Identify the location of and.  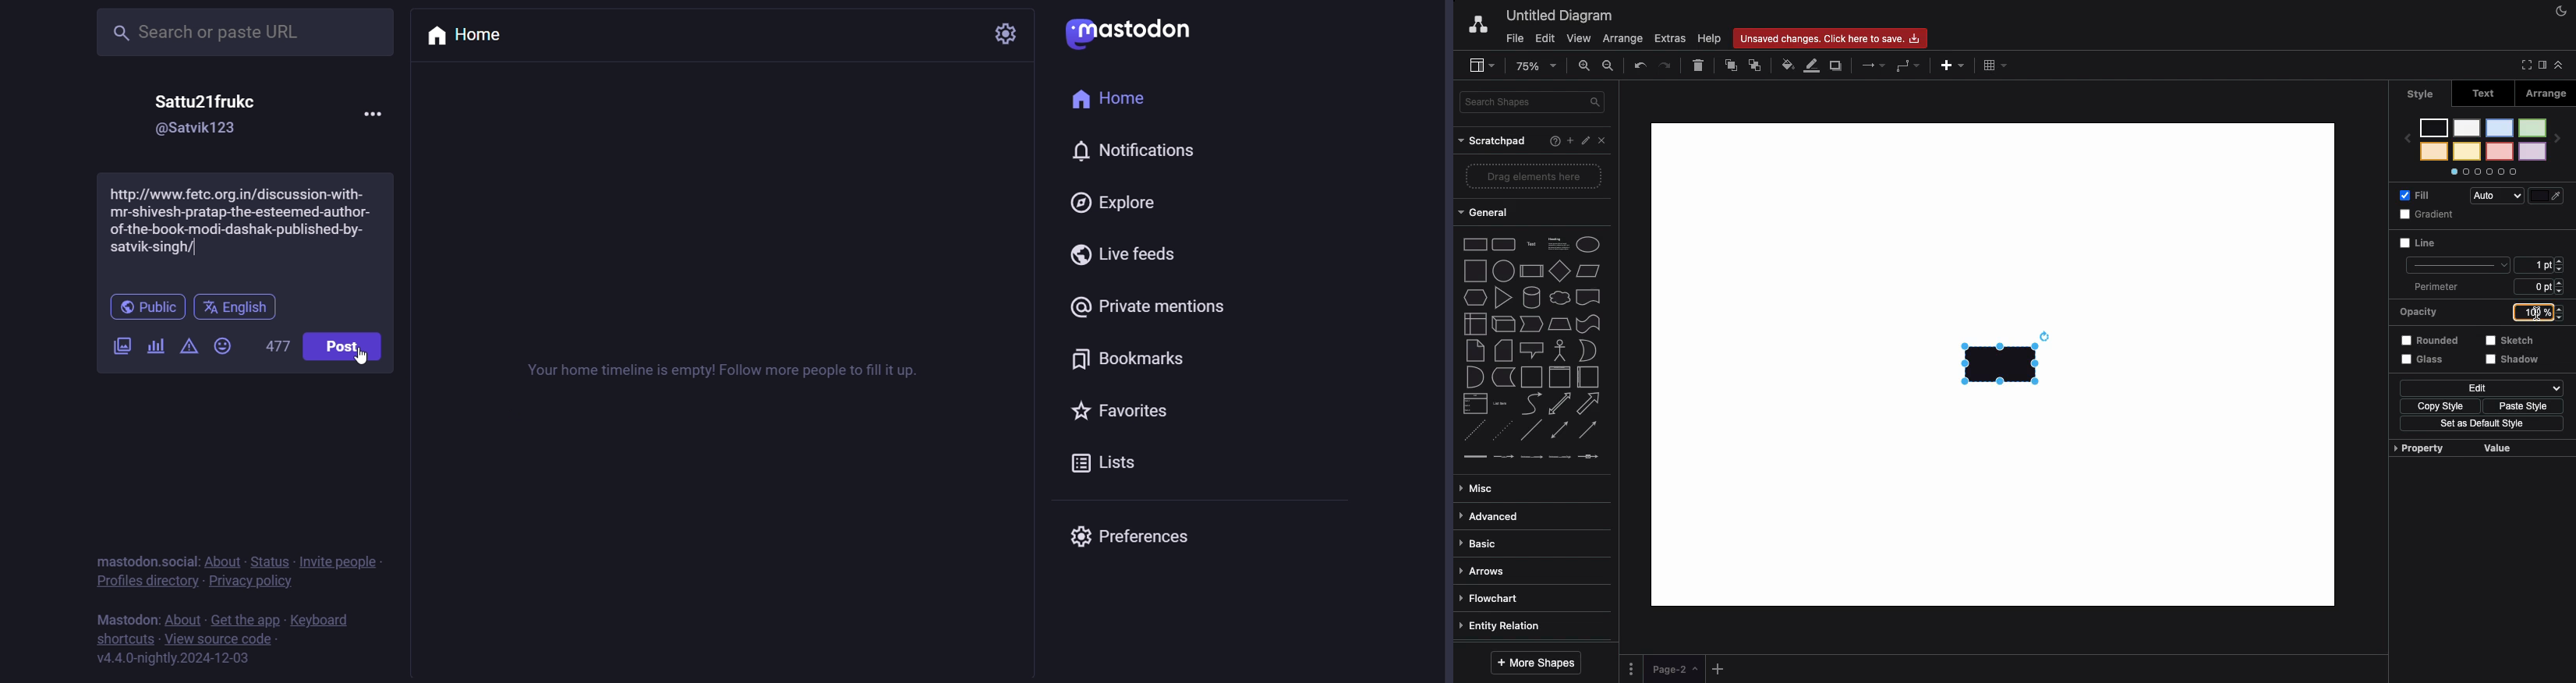
(1474, 377).